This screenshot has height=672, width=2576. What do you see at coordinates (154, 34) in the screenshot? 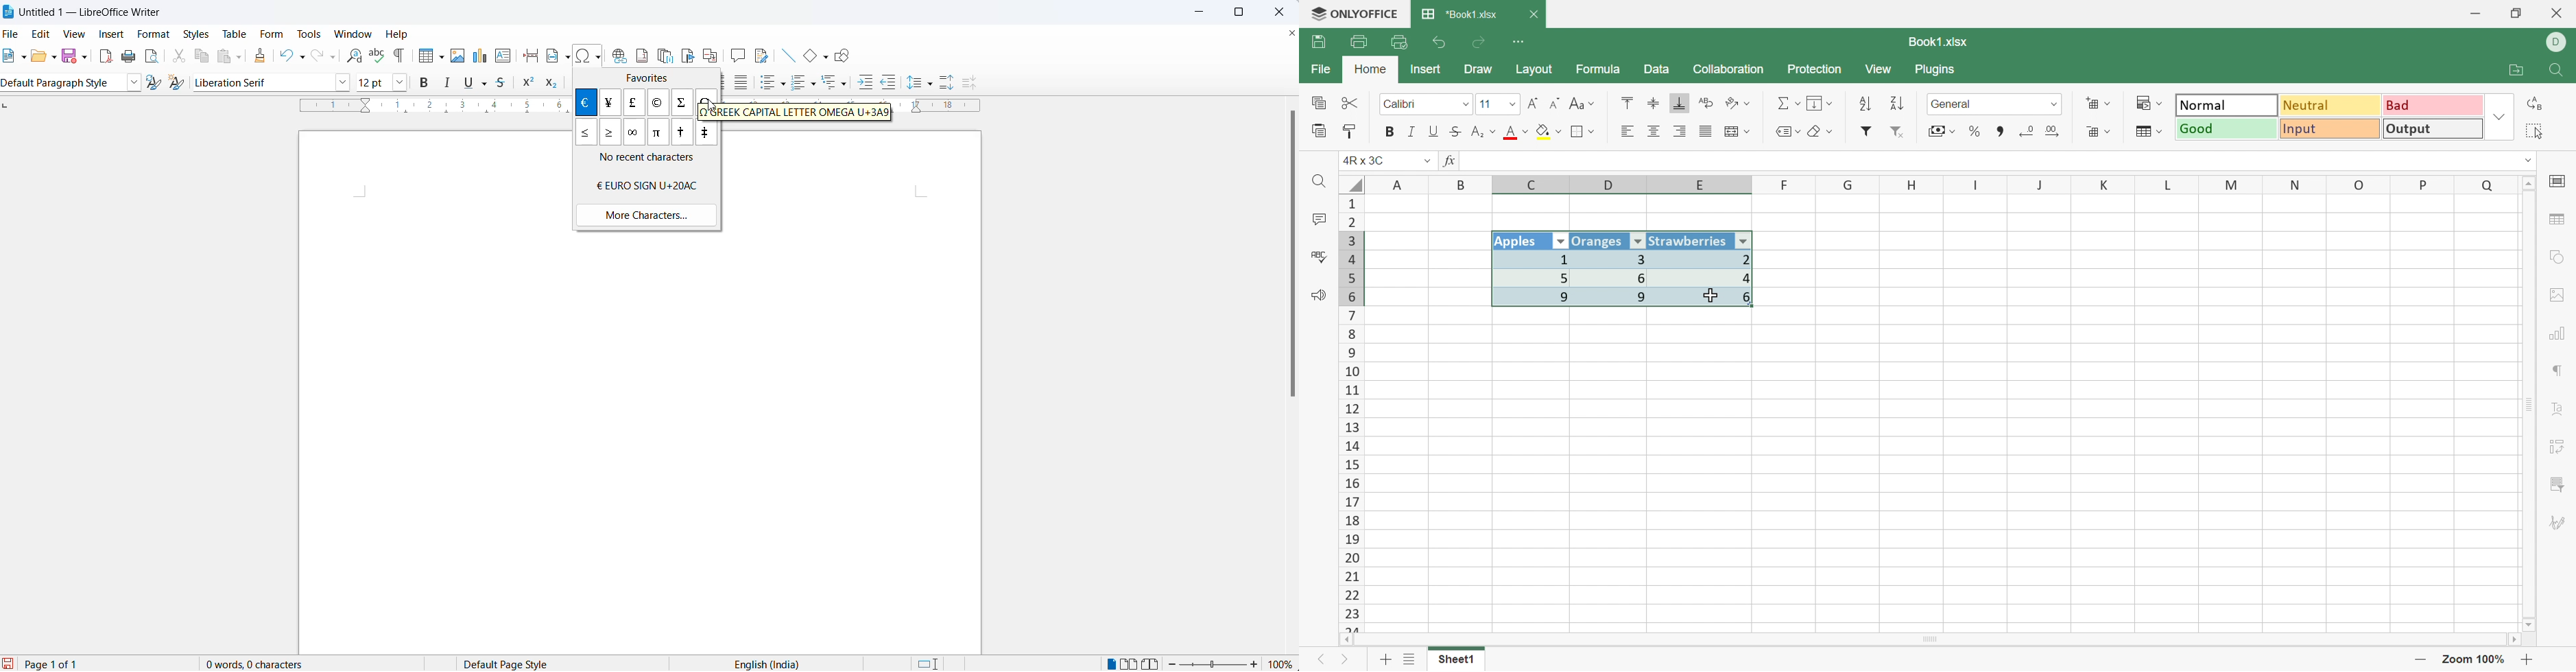
I see `format` at bounding box center [154, 34].